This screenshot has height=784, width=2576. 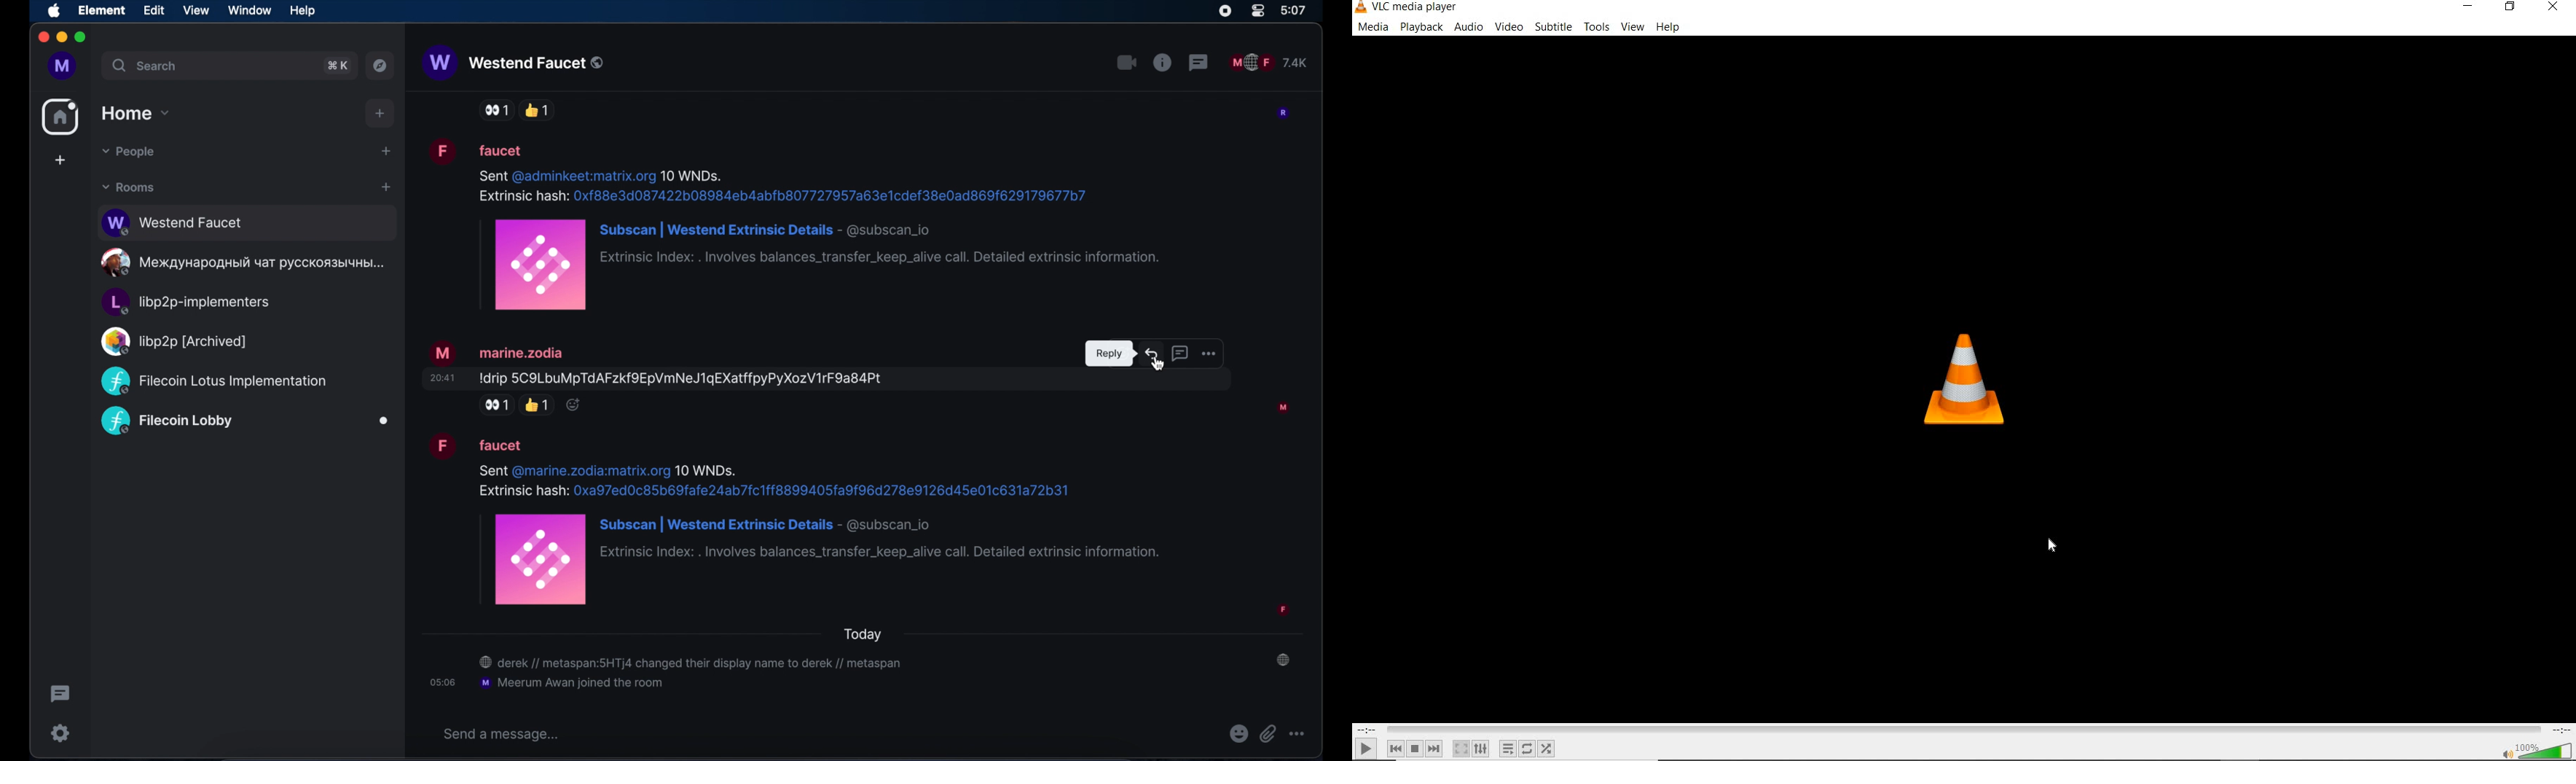 I want to click on toggle the video in fullscreen, so click(x=1461, y=749).